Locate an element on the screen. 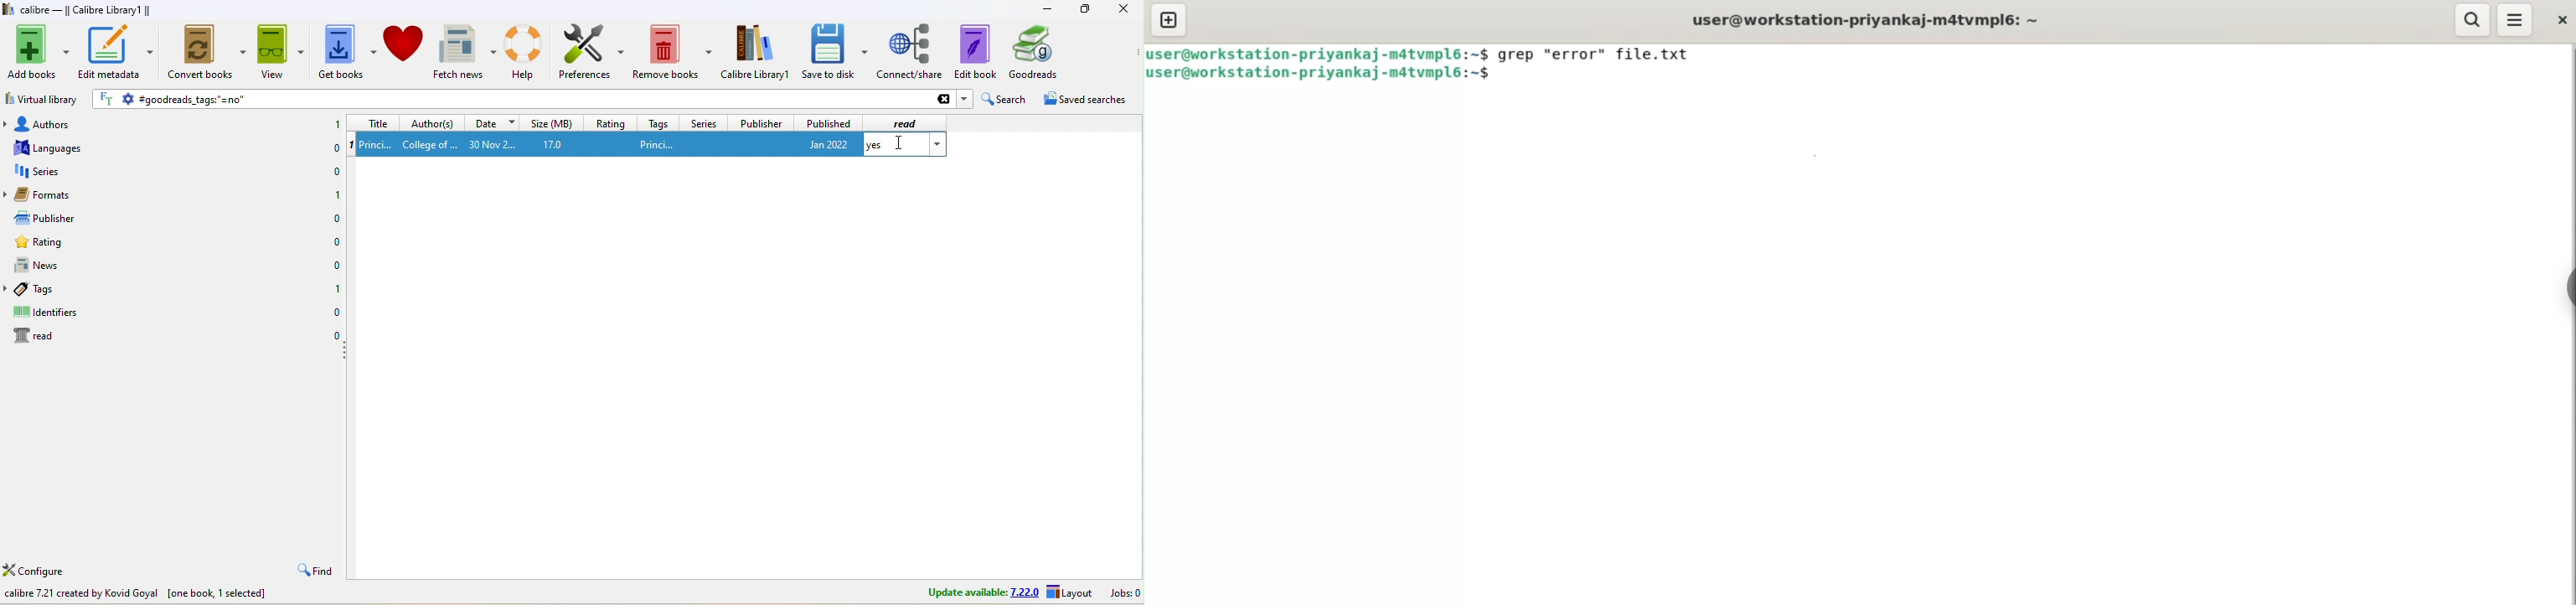 The width and height of the screenshot is (2576, 616). 0 is located at coordinates (336, 220).